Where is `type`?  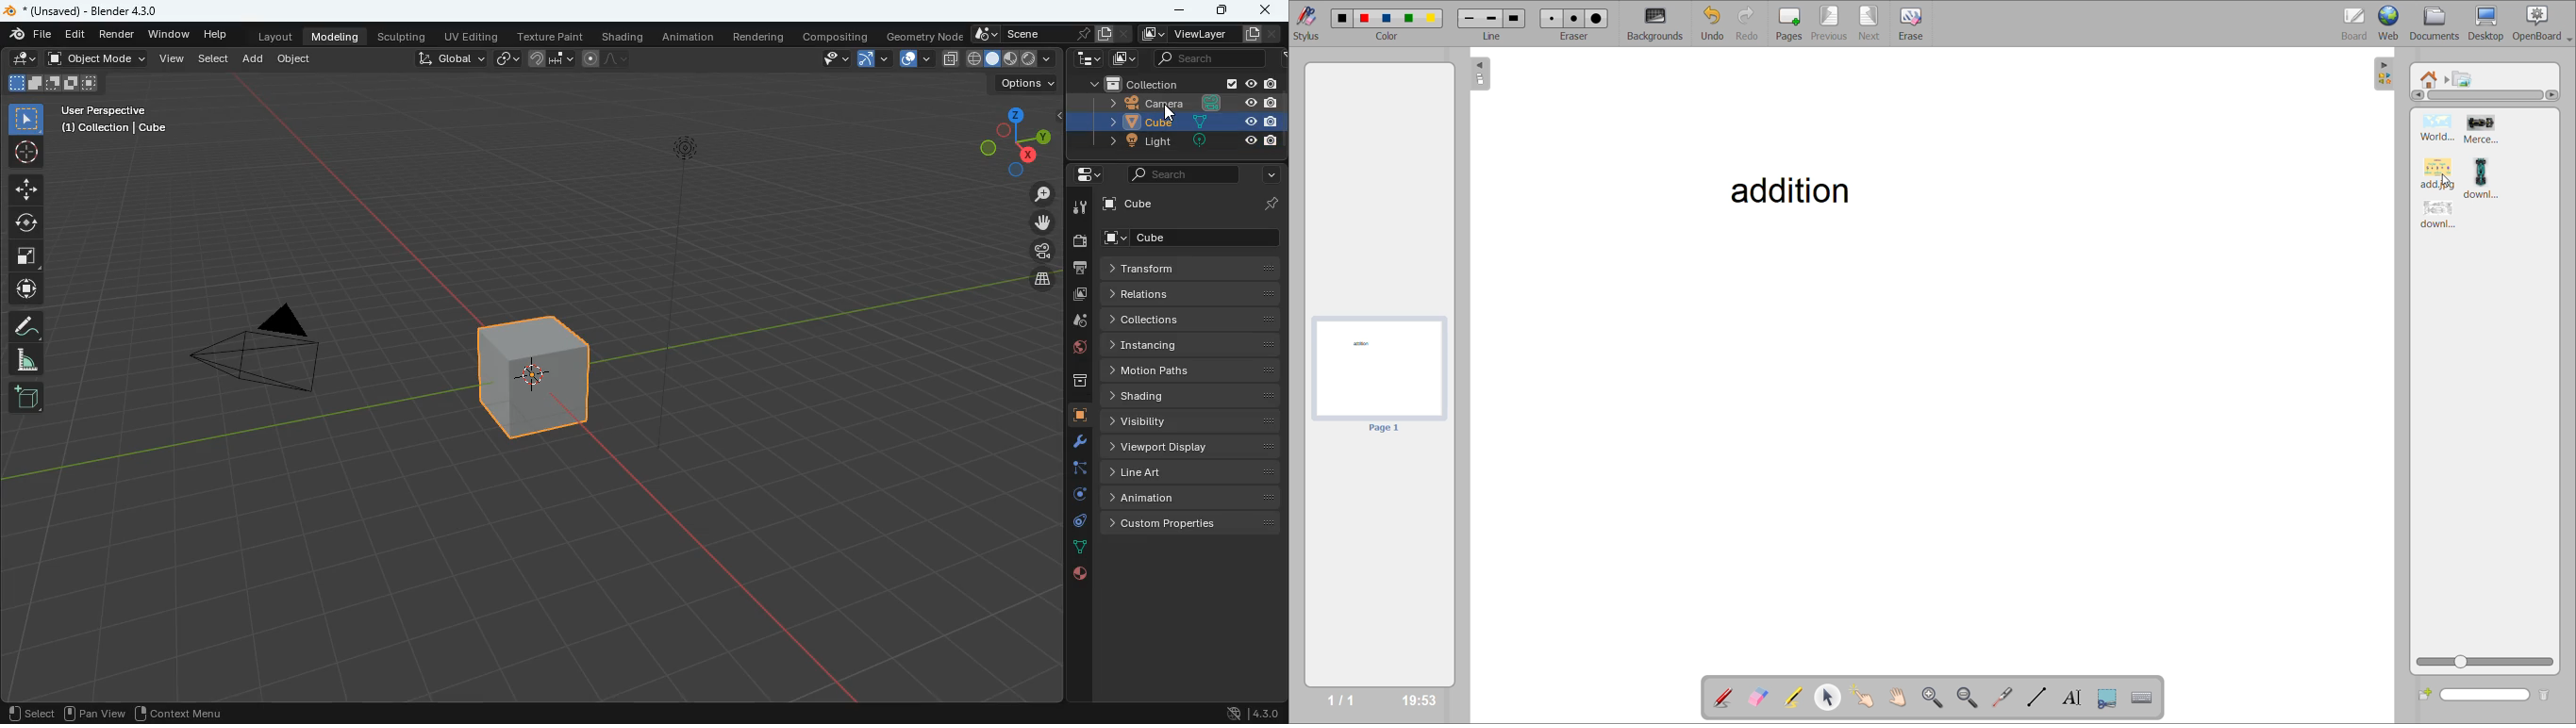
type is located at coordinates (1010, 57).